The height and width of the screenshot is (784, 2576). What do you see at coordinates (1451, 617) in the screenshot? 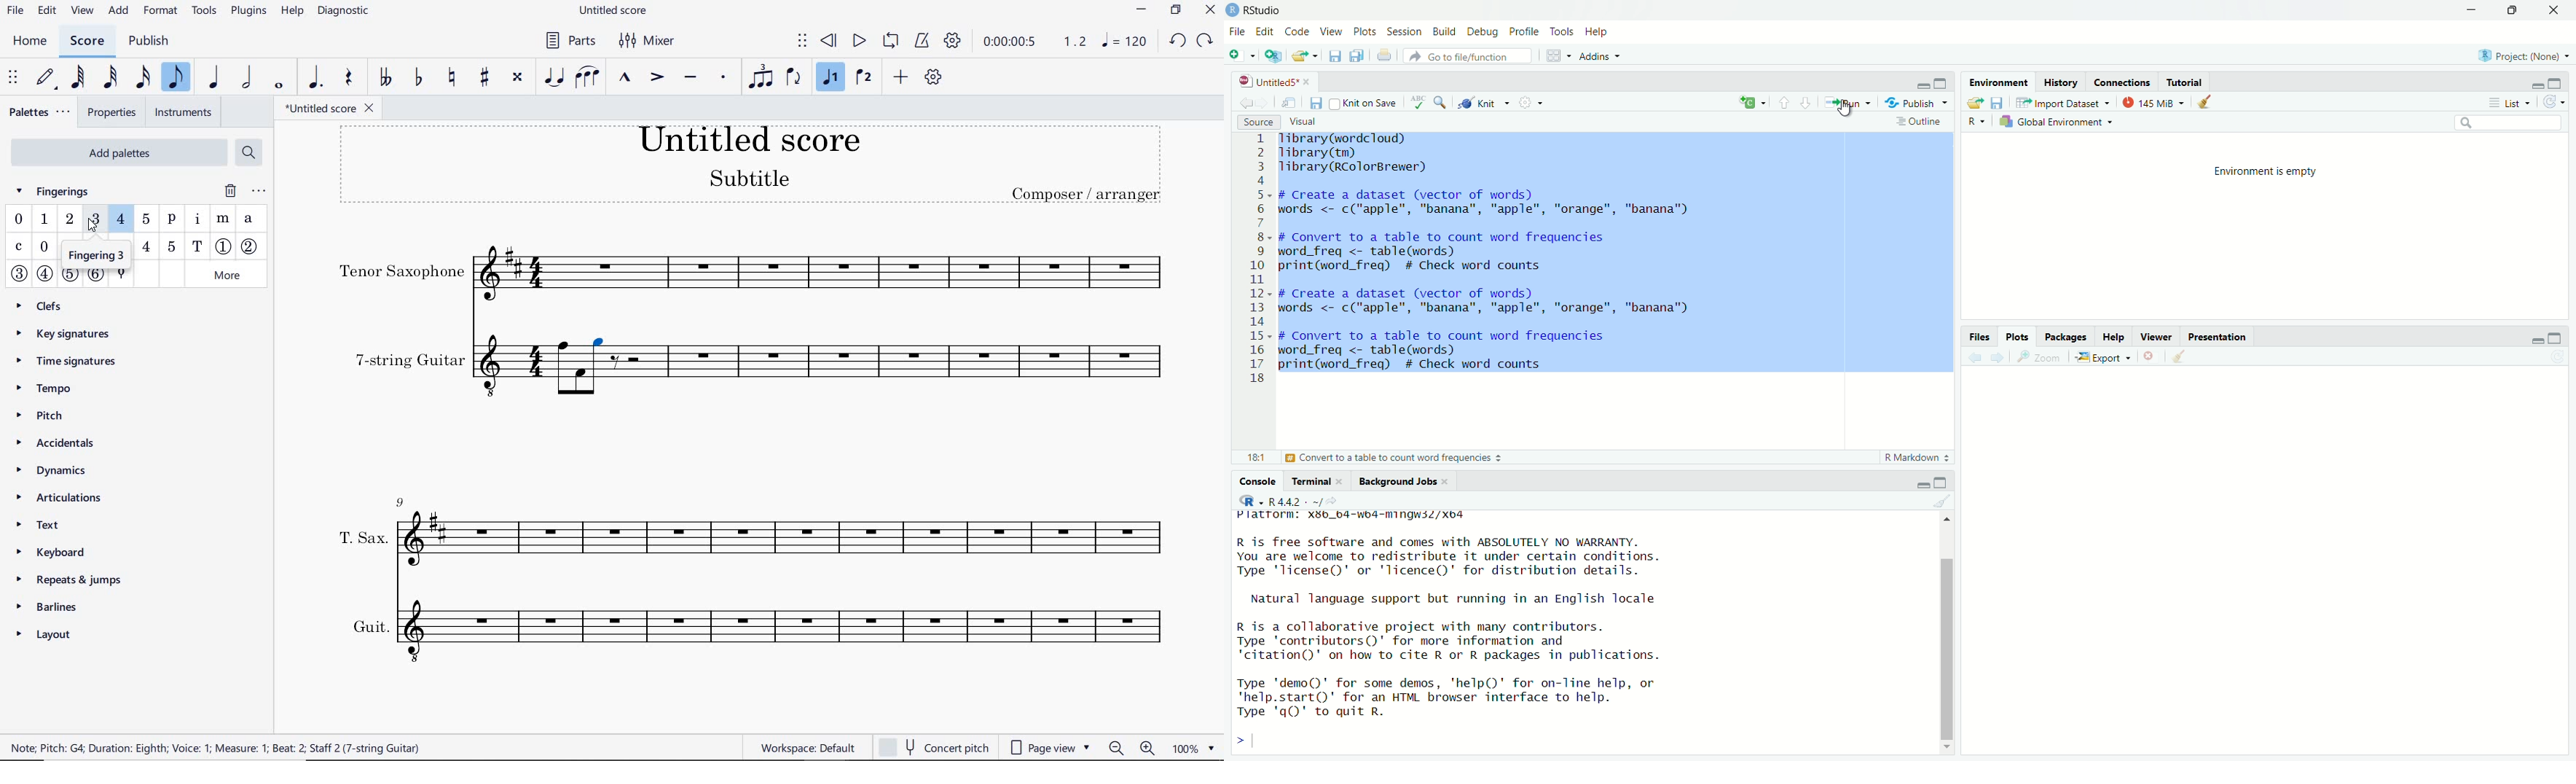
I see `R is free software and comes with ABSOLUTELY NO WARRANTY.

You are welcome to redistribute it under certain conditions.

Type 'license()' or 'licence()' for distribution details.
Natural language support but running in an English locale

R is a collaborative project with many contributors.

Type ‘contributors’ for more information and

"citation()' on how to cite R or R packages in publications.

Type 'demo()' for some demos, 'help()' for on-line help, or

'help.start()' for an HTML browser interface to help.

Type 'qQ)' to quit R.` at bounding box center [1451, 617].